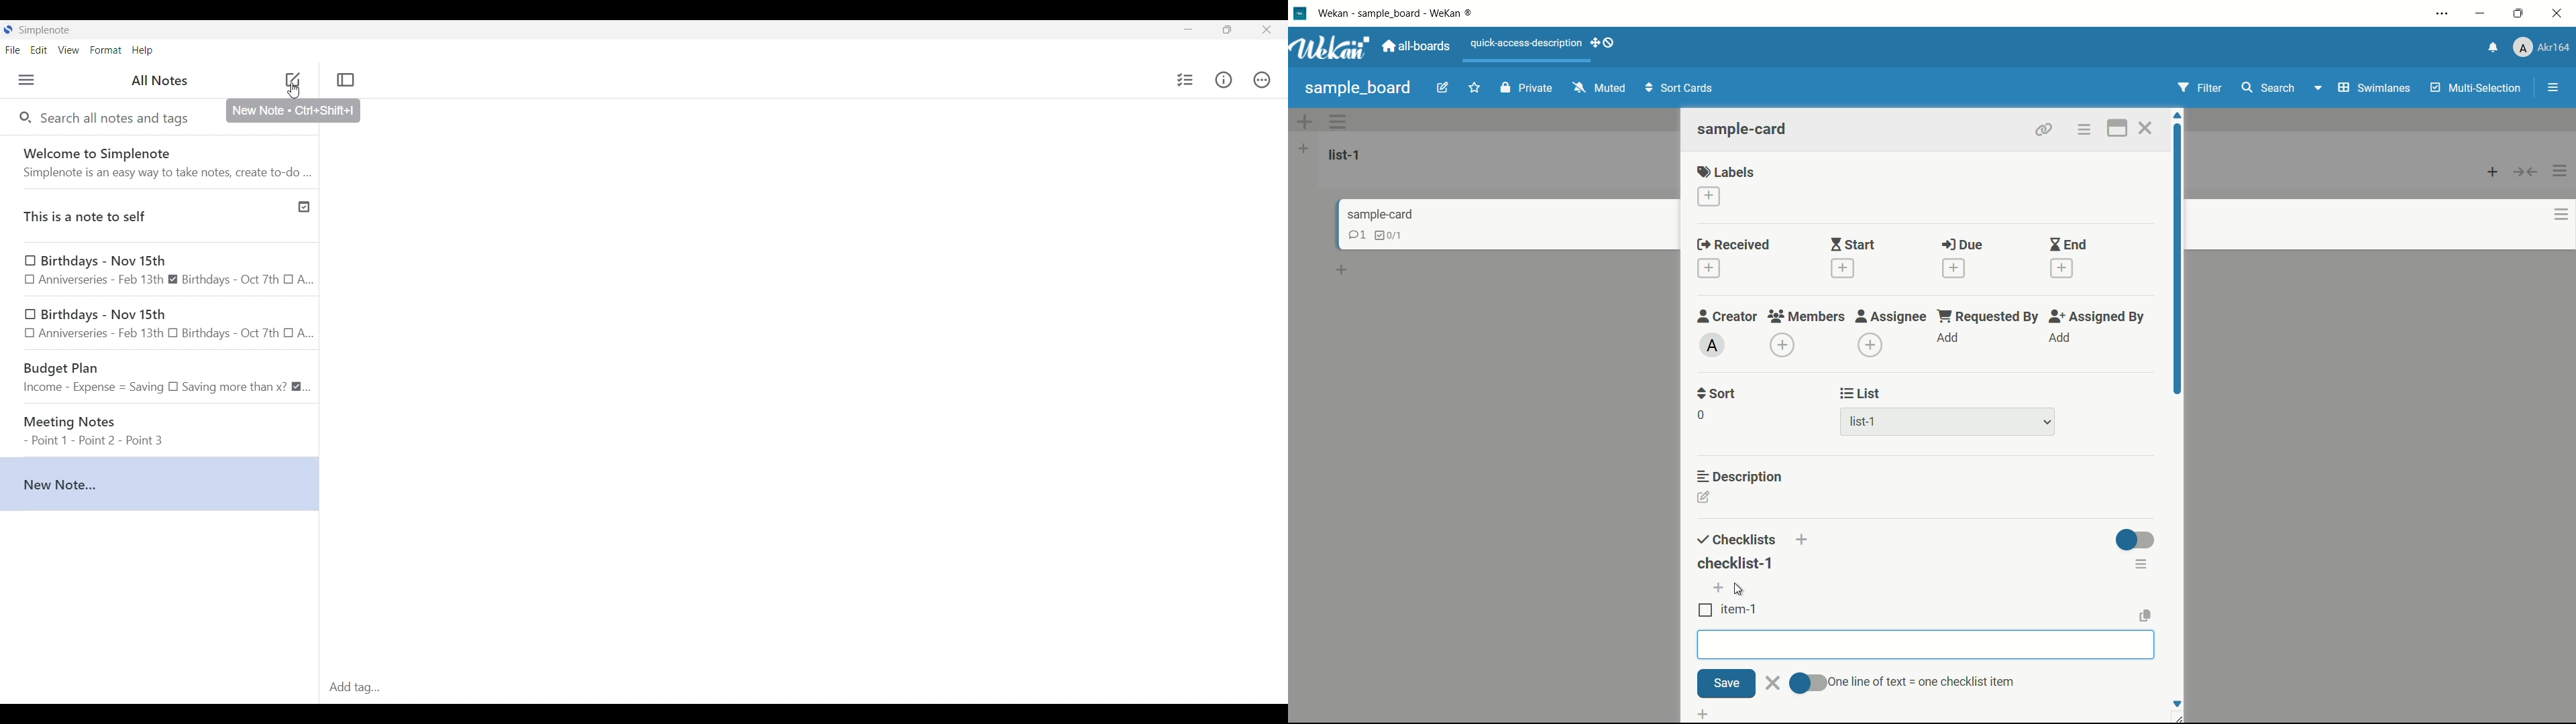 The height and width of the screenshot is (728, 2576). Describe the element at coordinates (2494, 48) in the screenshot. I see `notifications` at that location.